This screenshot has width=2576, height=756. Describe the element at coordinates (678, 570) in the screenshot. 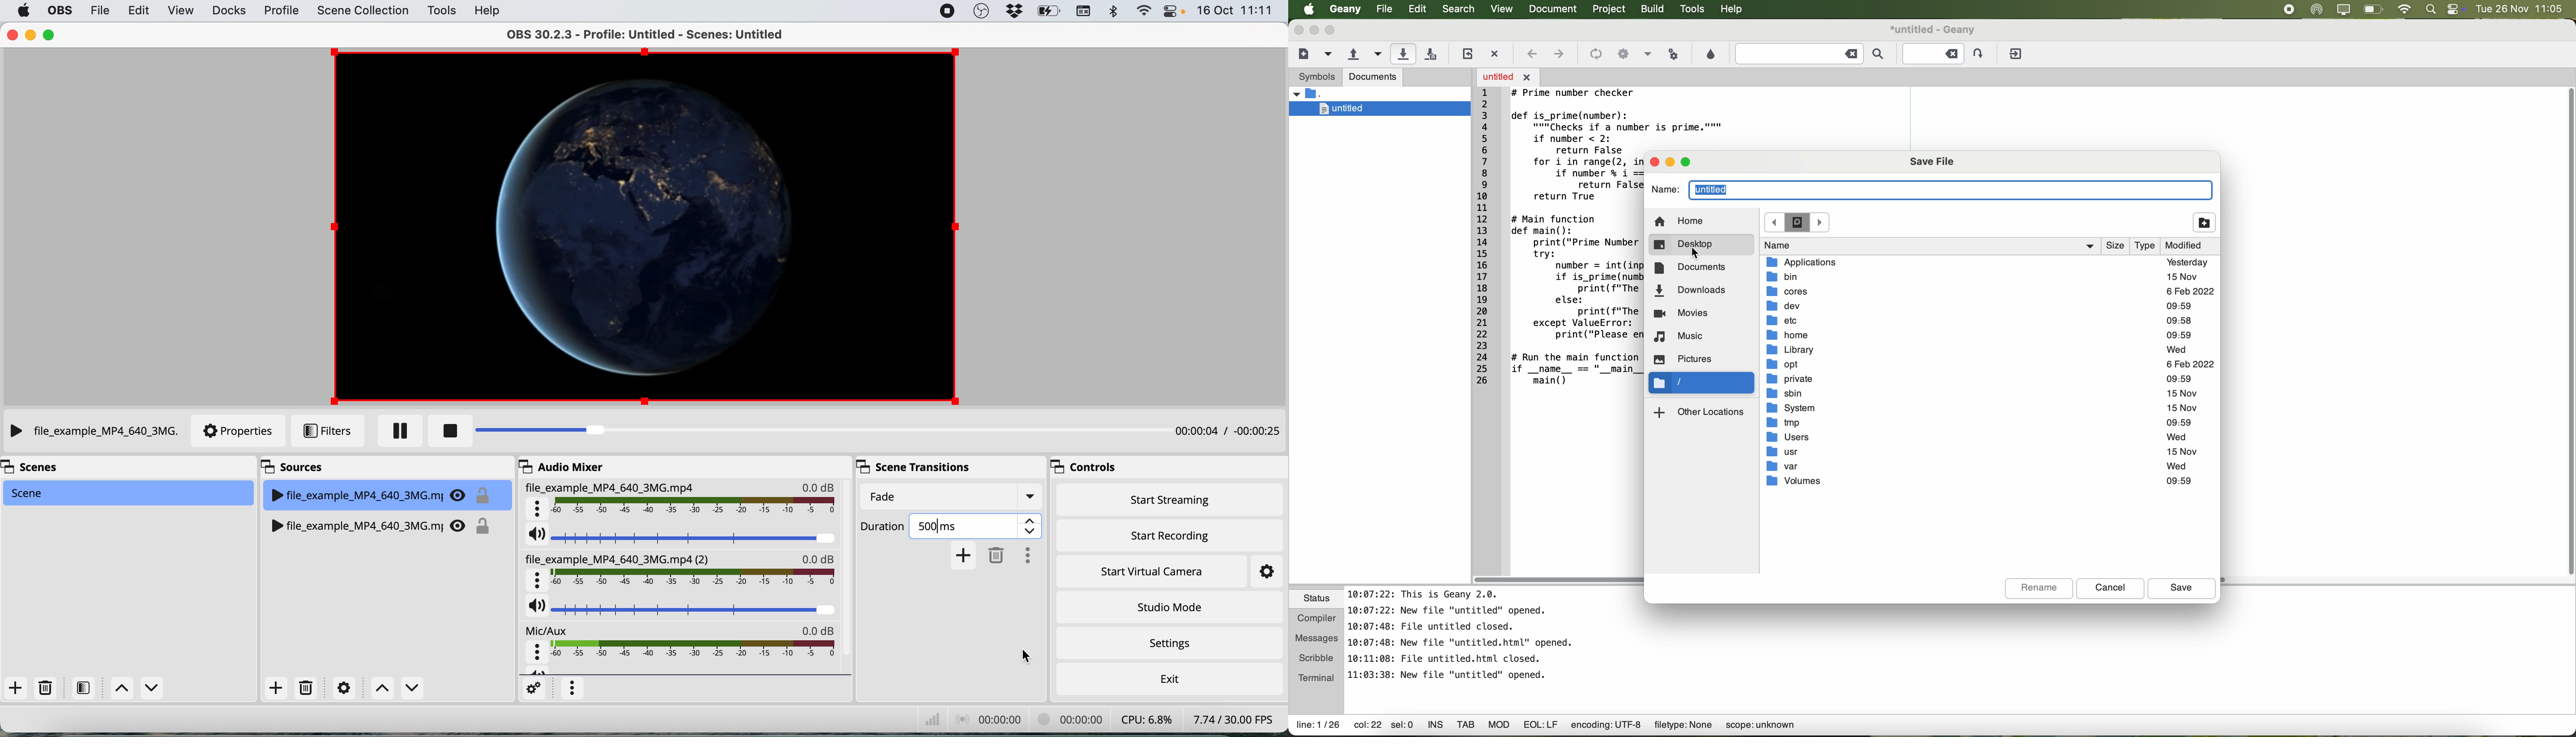

I see `source audio` at that location.